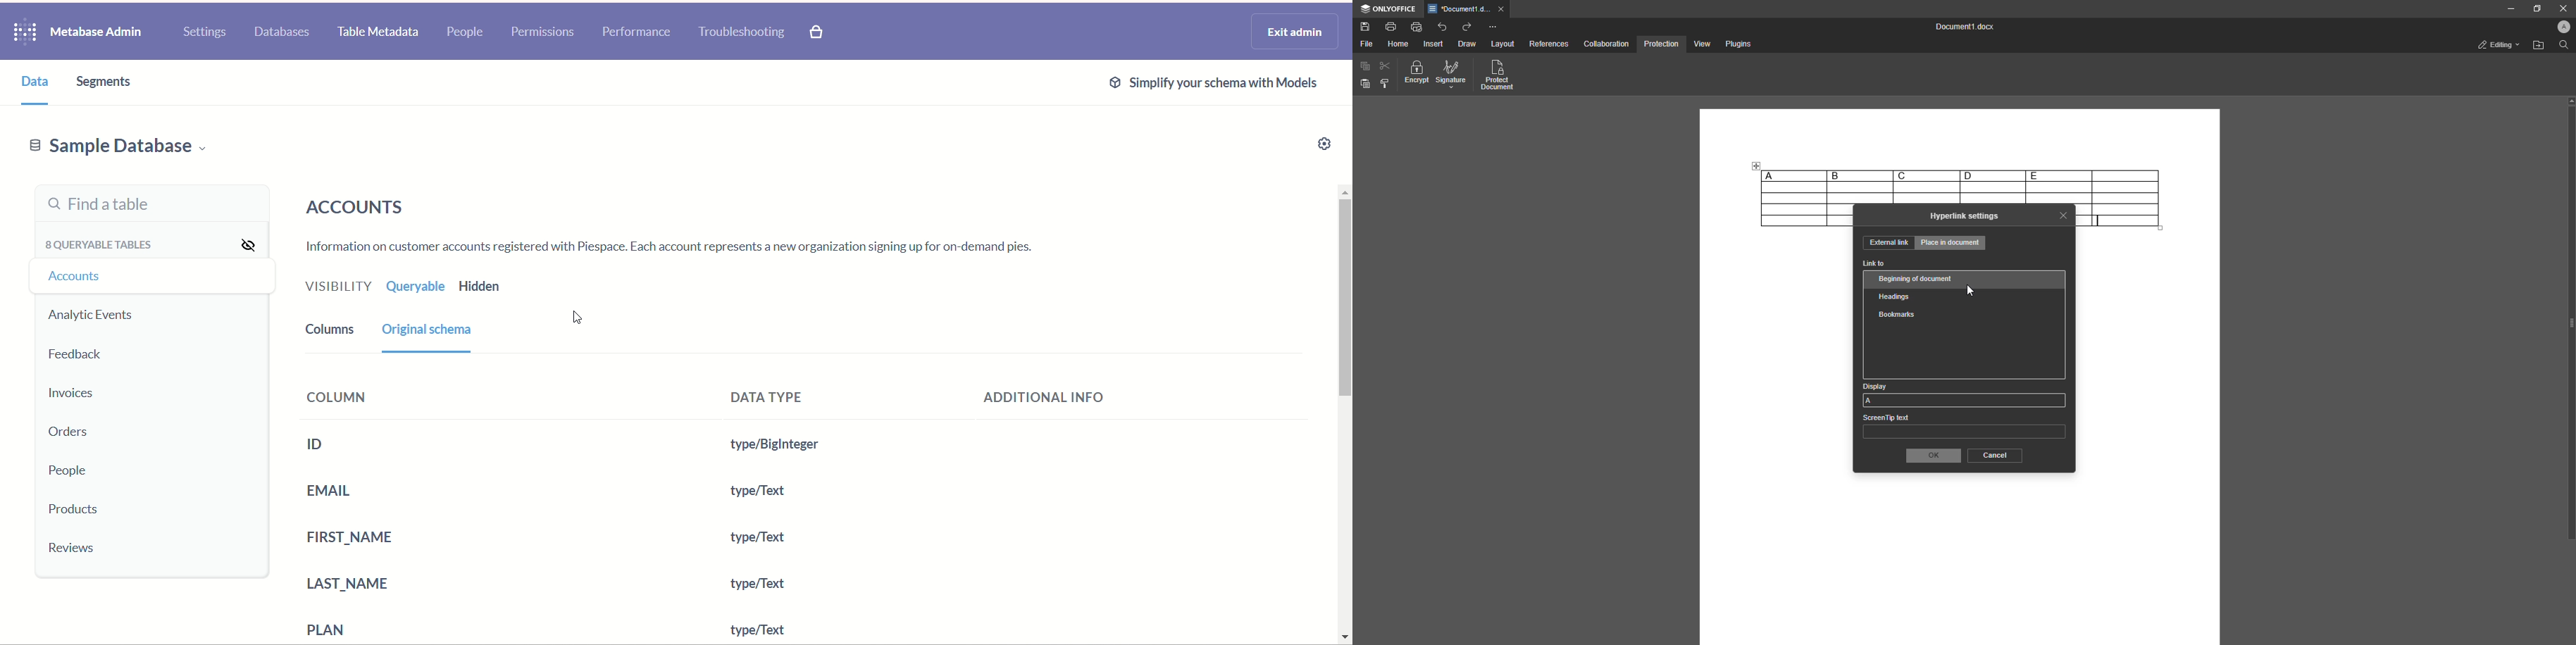 Image resolution: width=2576 pixels, height=672 pixels. I want to click on Cancel, so click(1994, 455).